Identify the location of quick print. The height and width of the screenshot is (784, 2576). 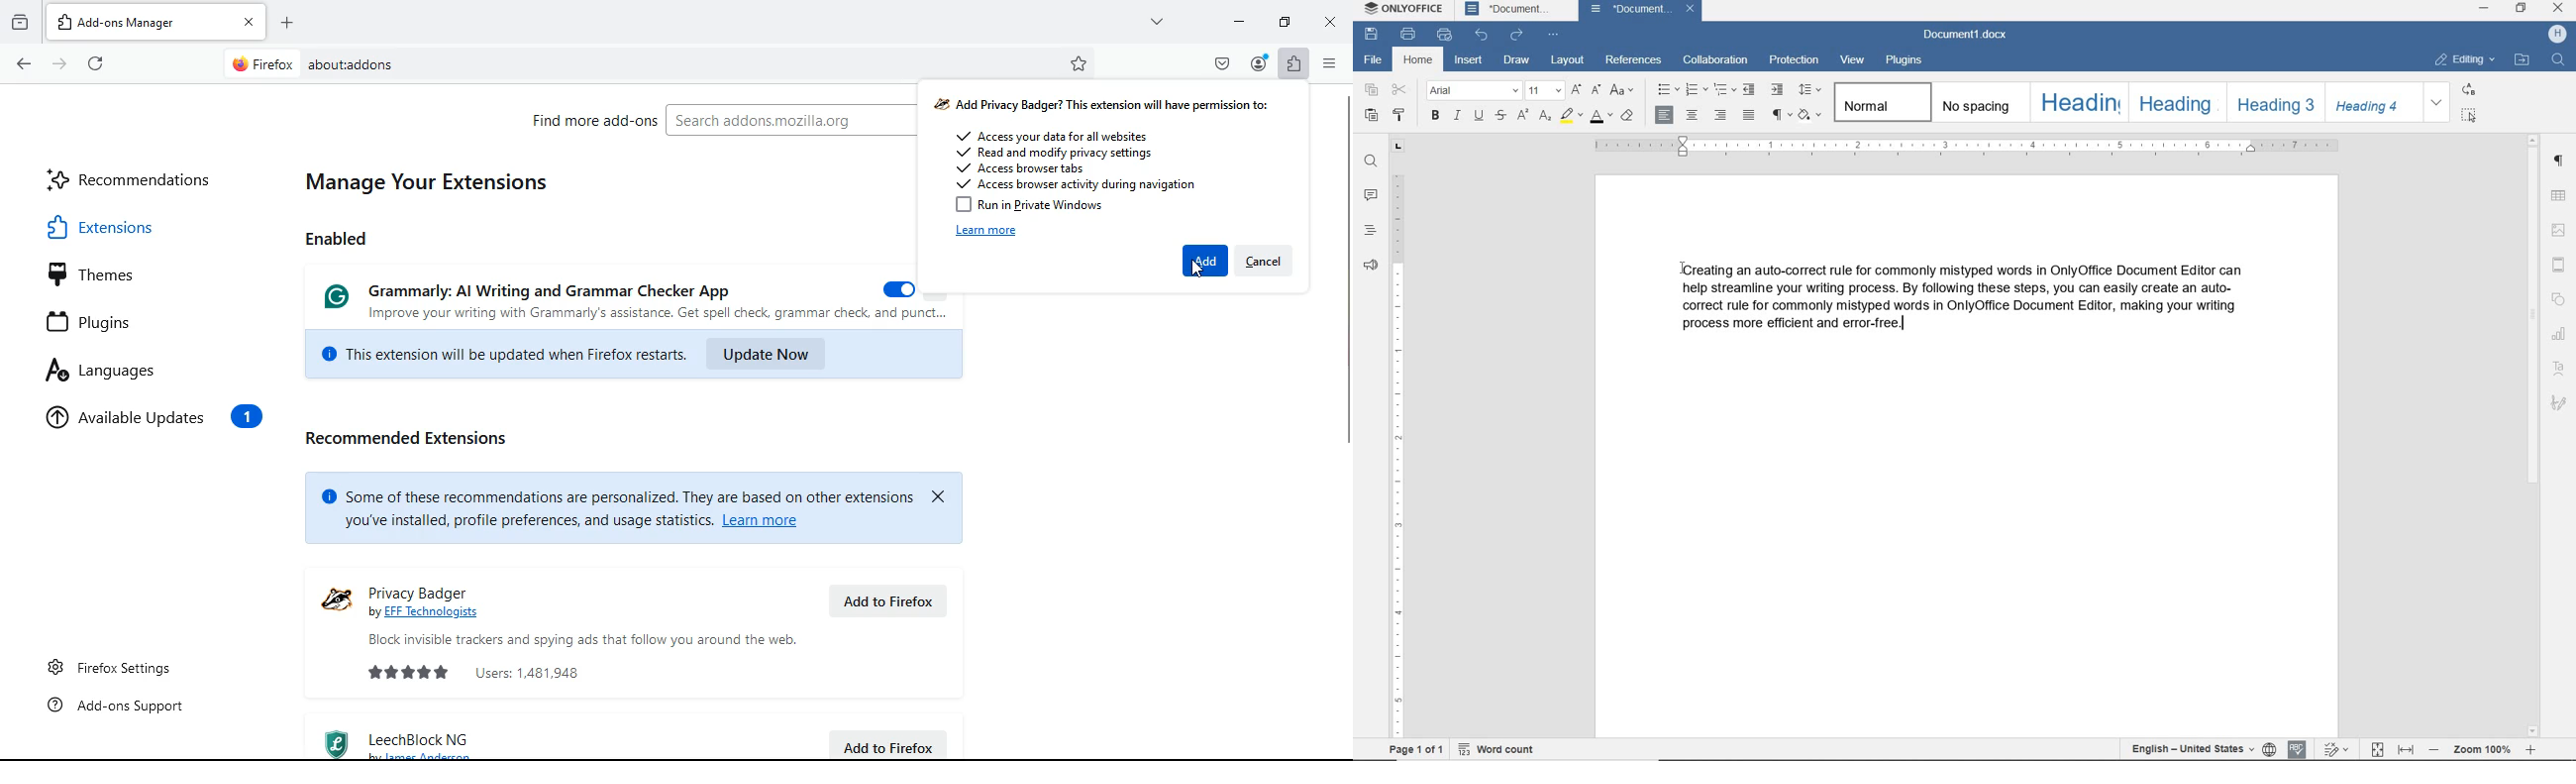
(1446, 34).